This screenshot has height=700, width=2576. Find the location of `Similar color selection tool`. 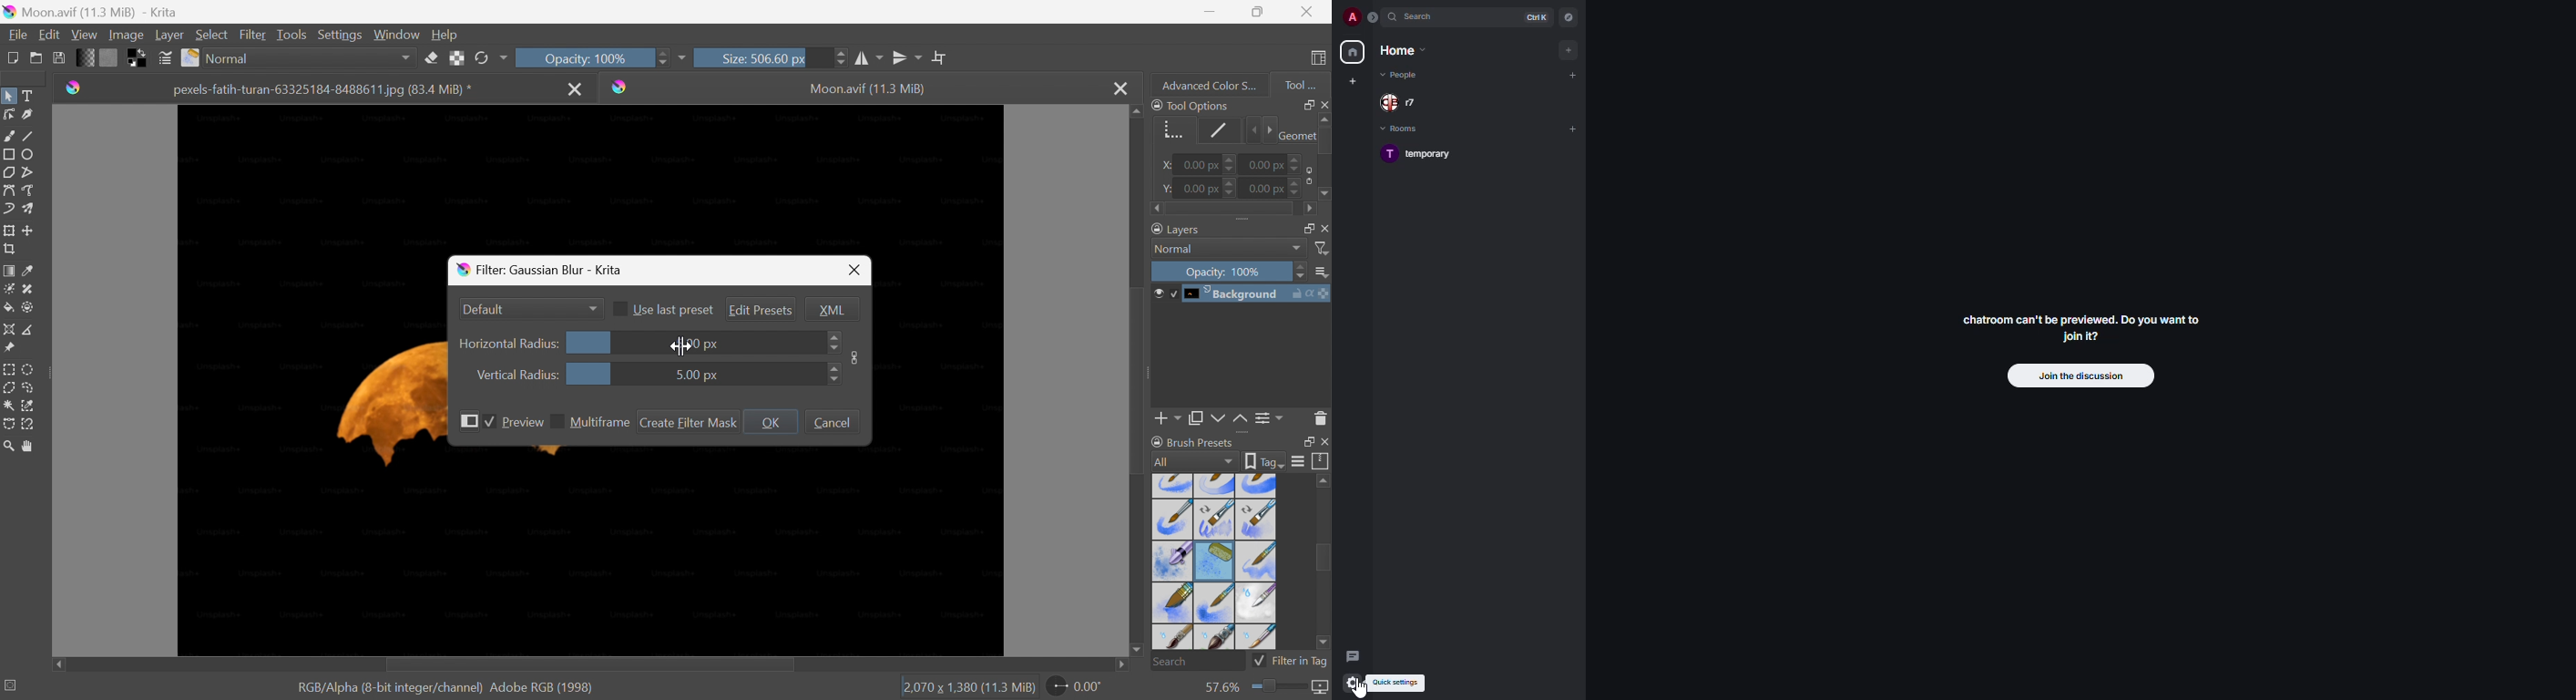

Similar color selection tool is located at coordinates (28, 406).